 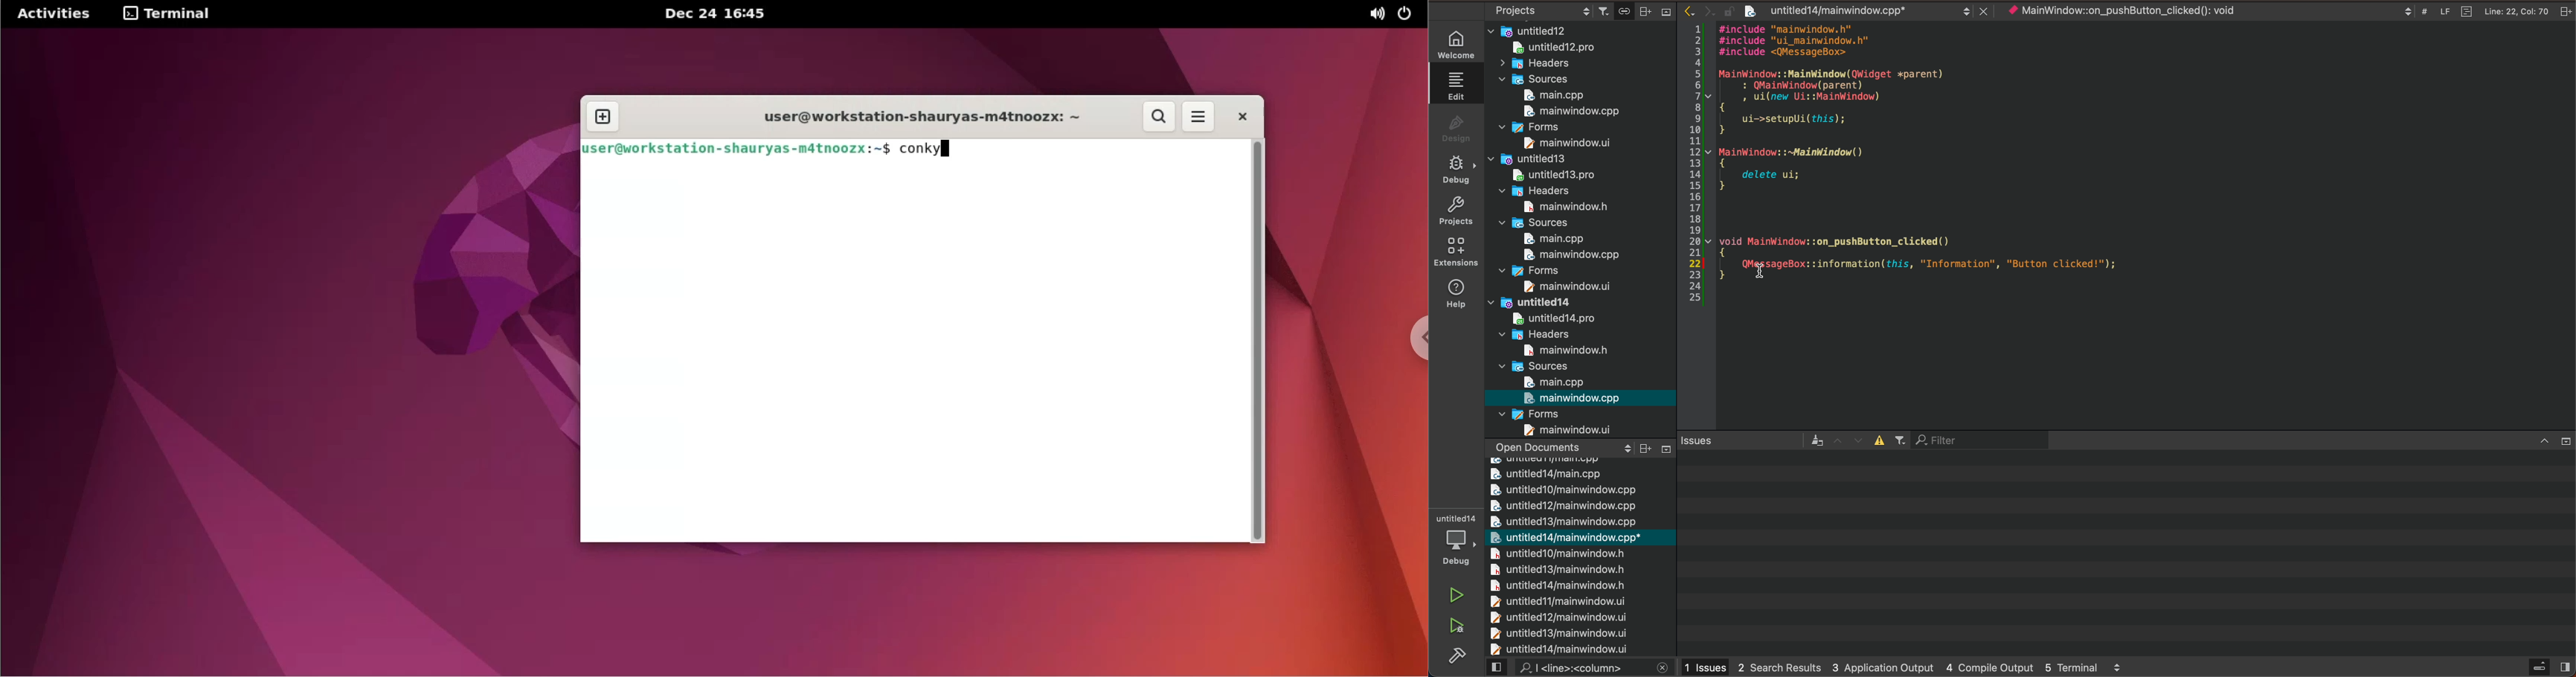 What do you see at coordinates (1561, 143) in the screenshot?
I see `main window` at bounding box center [1561, 143].